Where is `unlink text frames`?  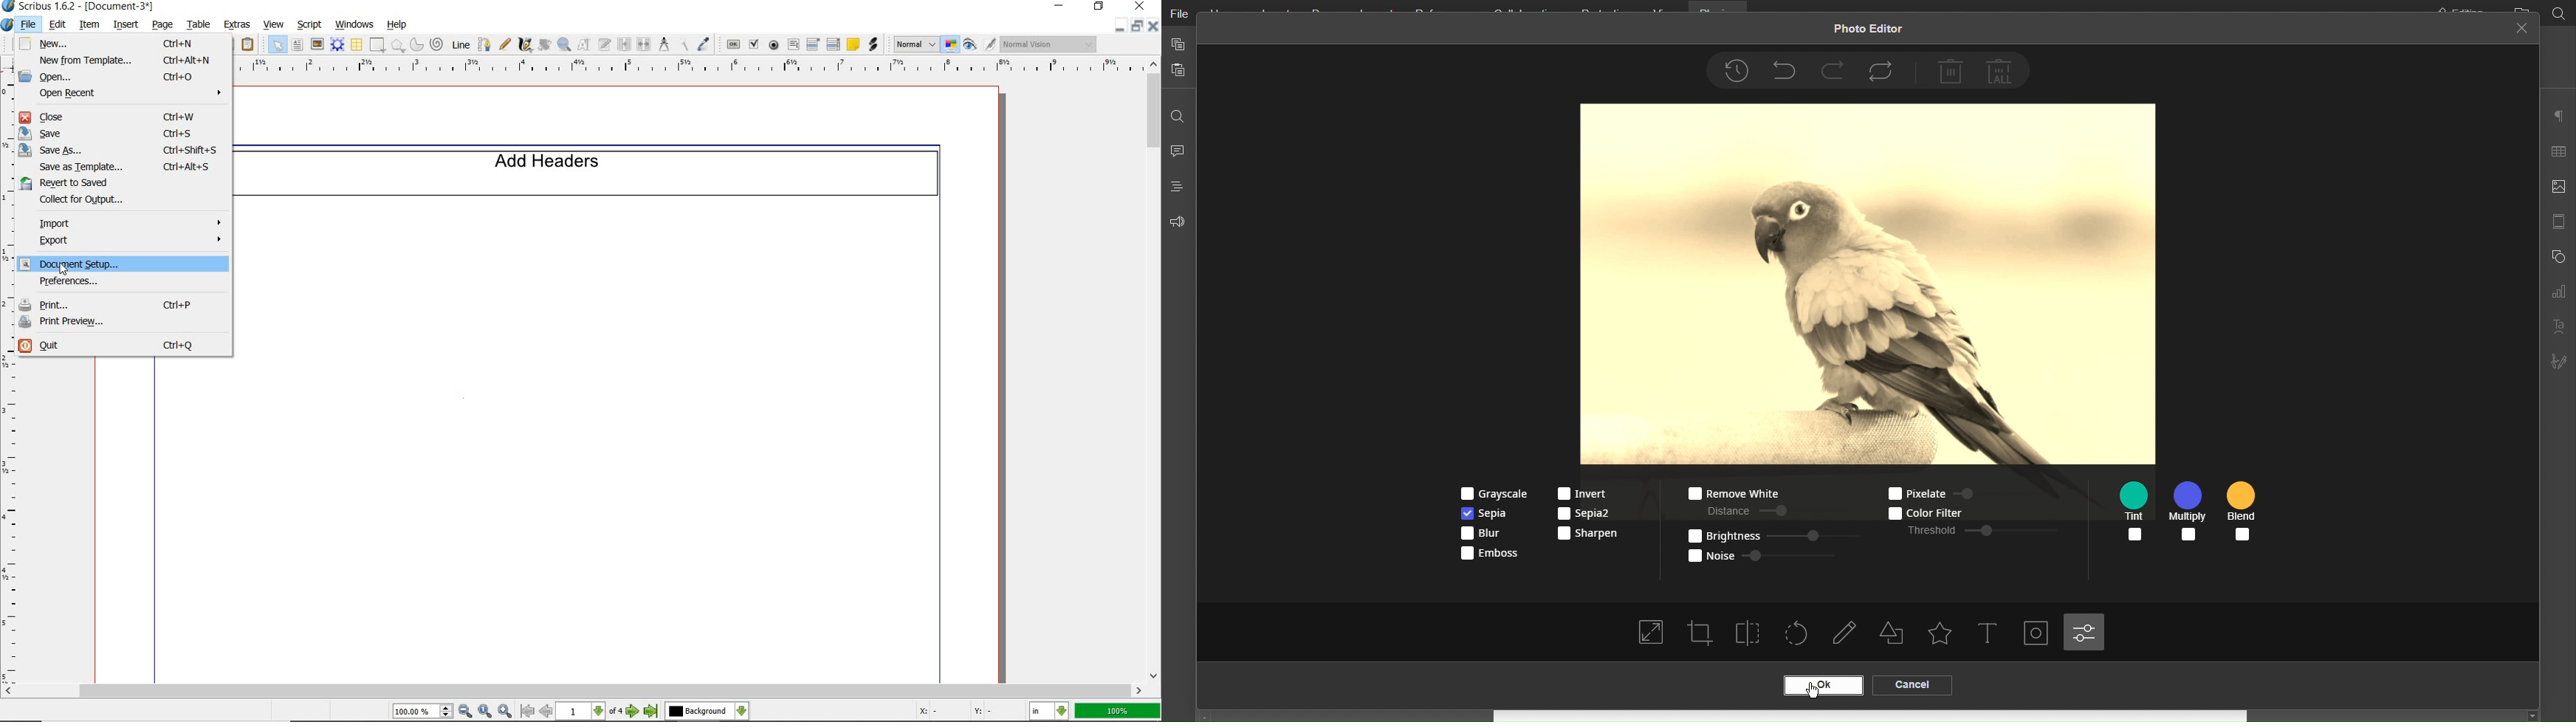
unlink text frames is located at coordinates (643, 44).